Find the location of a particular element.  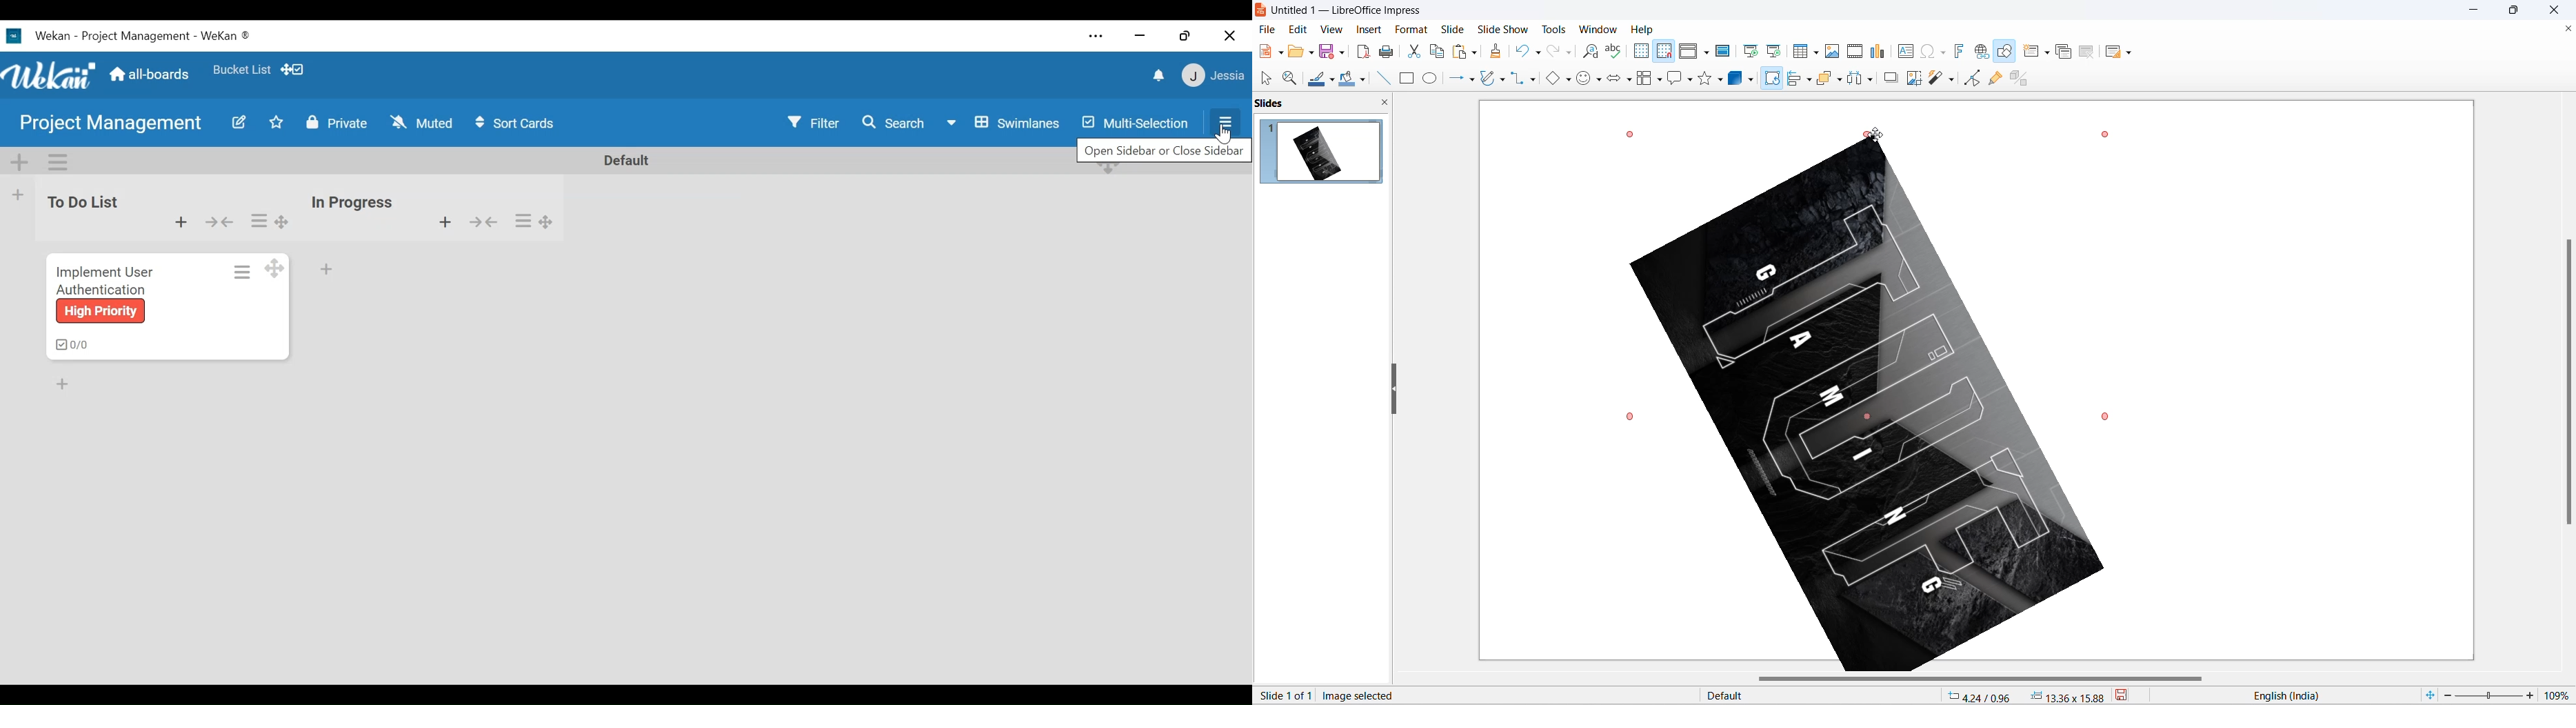

block arrow options is located at coordinates (1629, 81).